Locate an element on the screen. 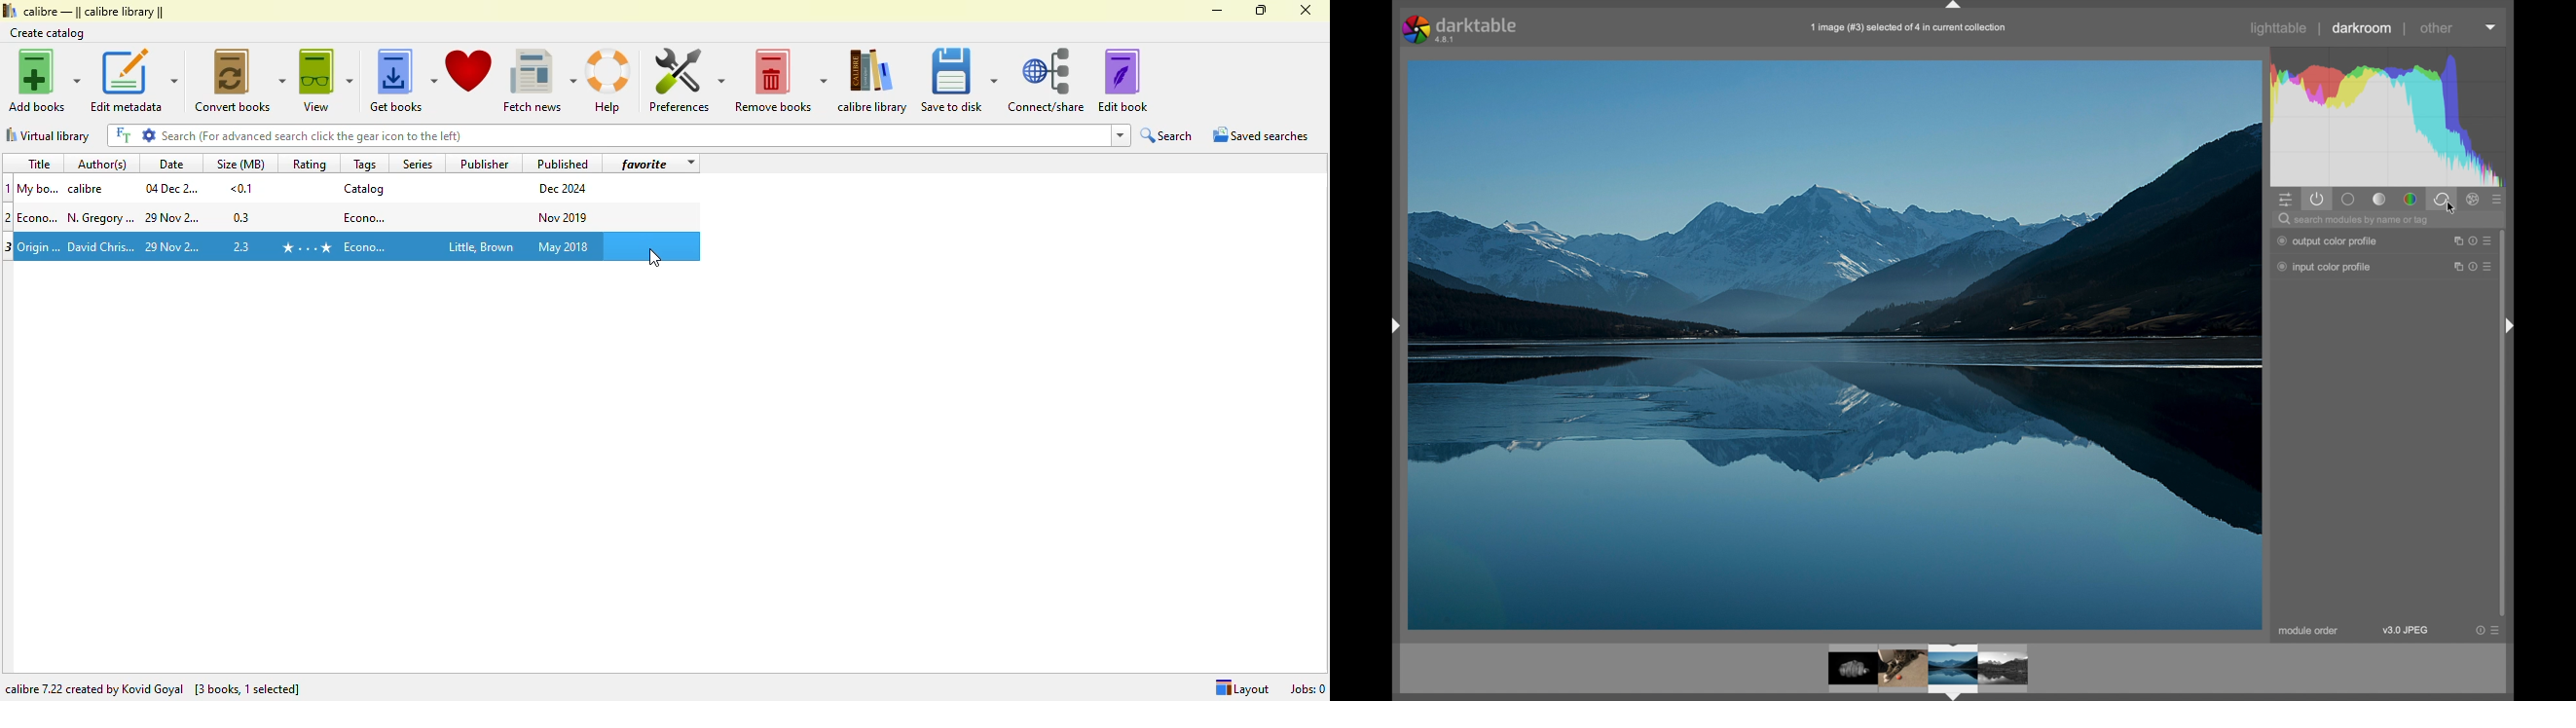  more options is located at coordinates (2487, 630).